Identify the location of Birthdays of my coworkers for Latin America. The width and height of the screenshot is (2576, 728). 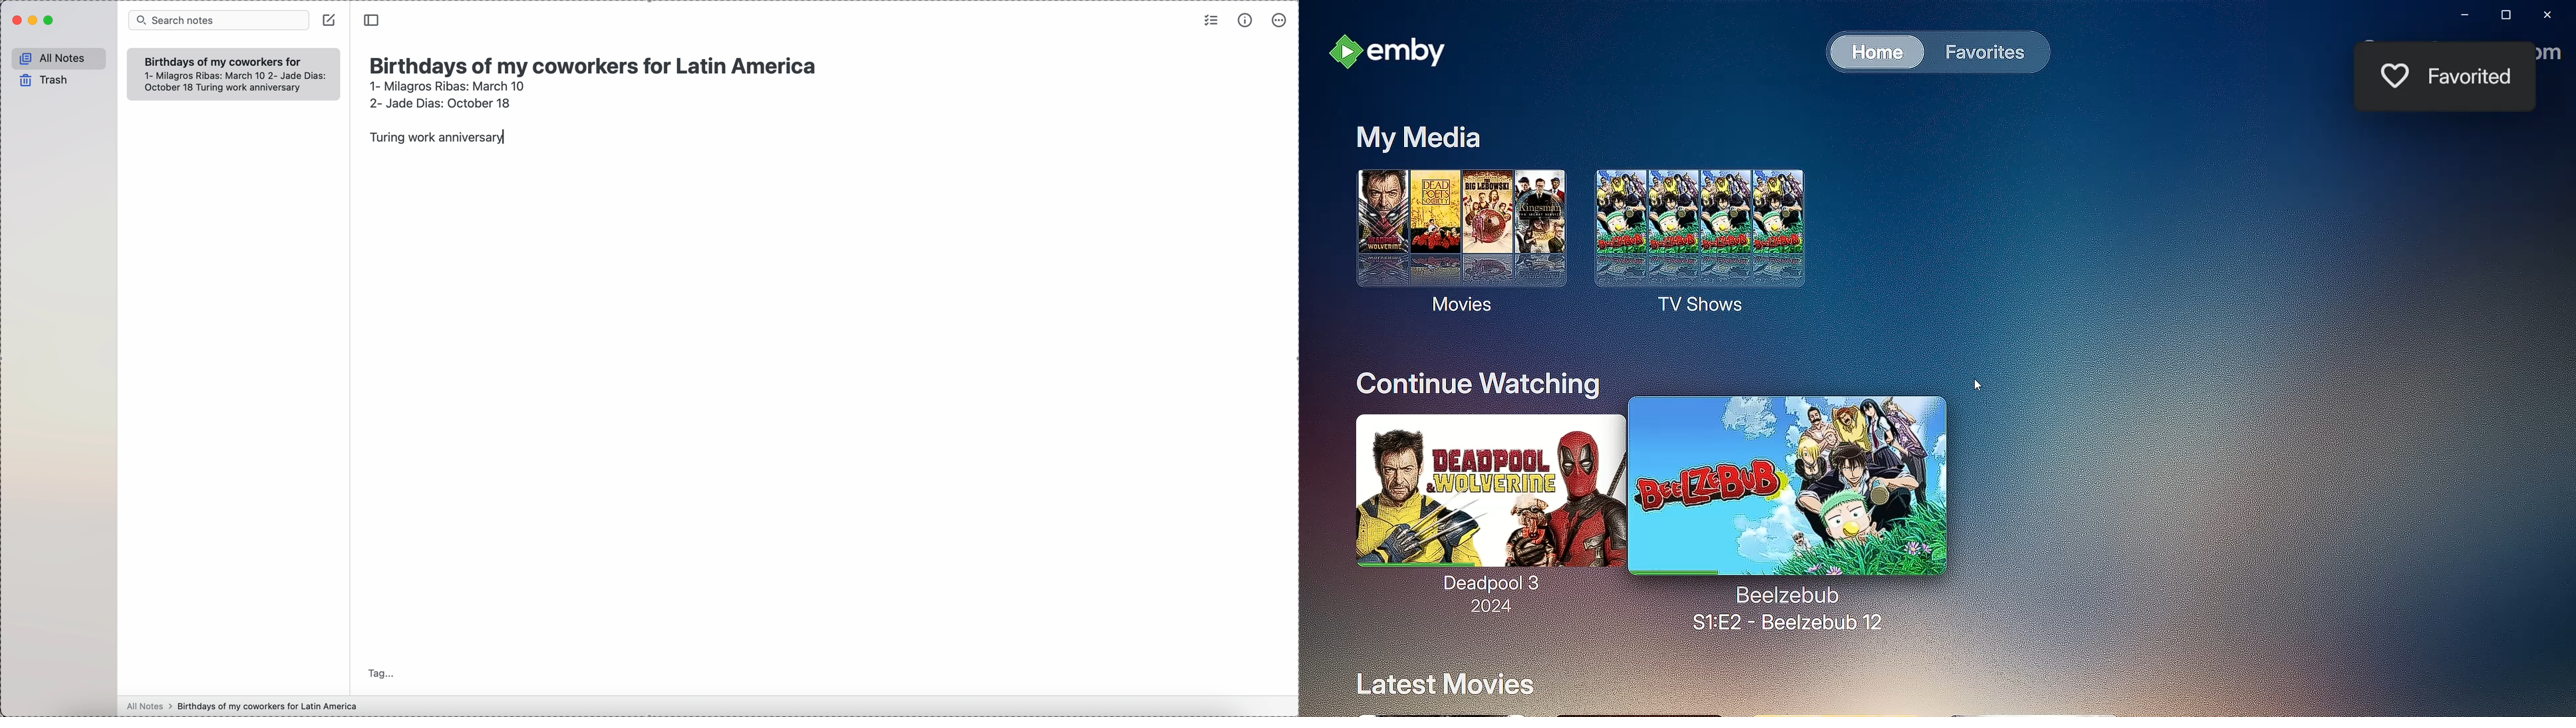
(222, 60).